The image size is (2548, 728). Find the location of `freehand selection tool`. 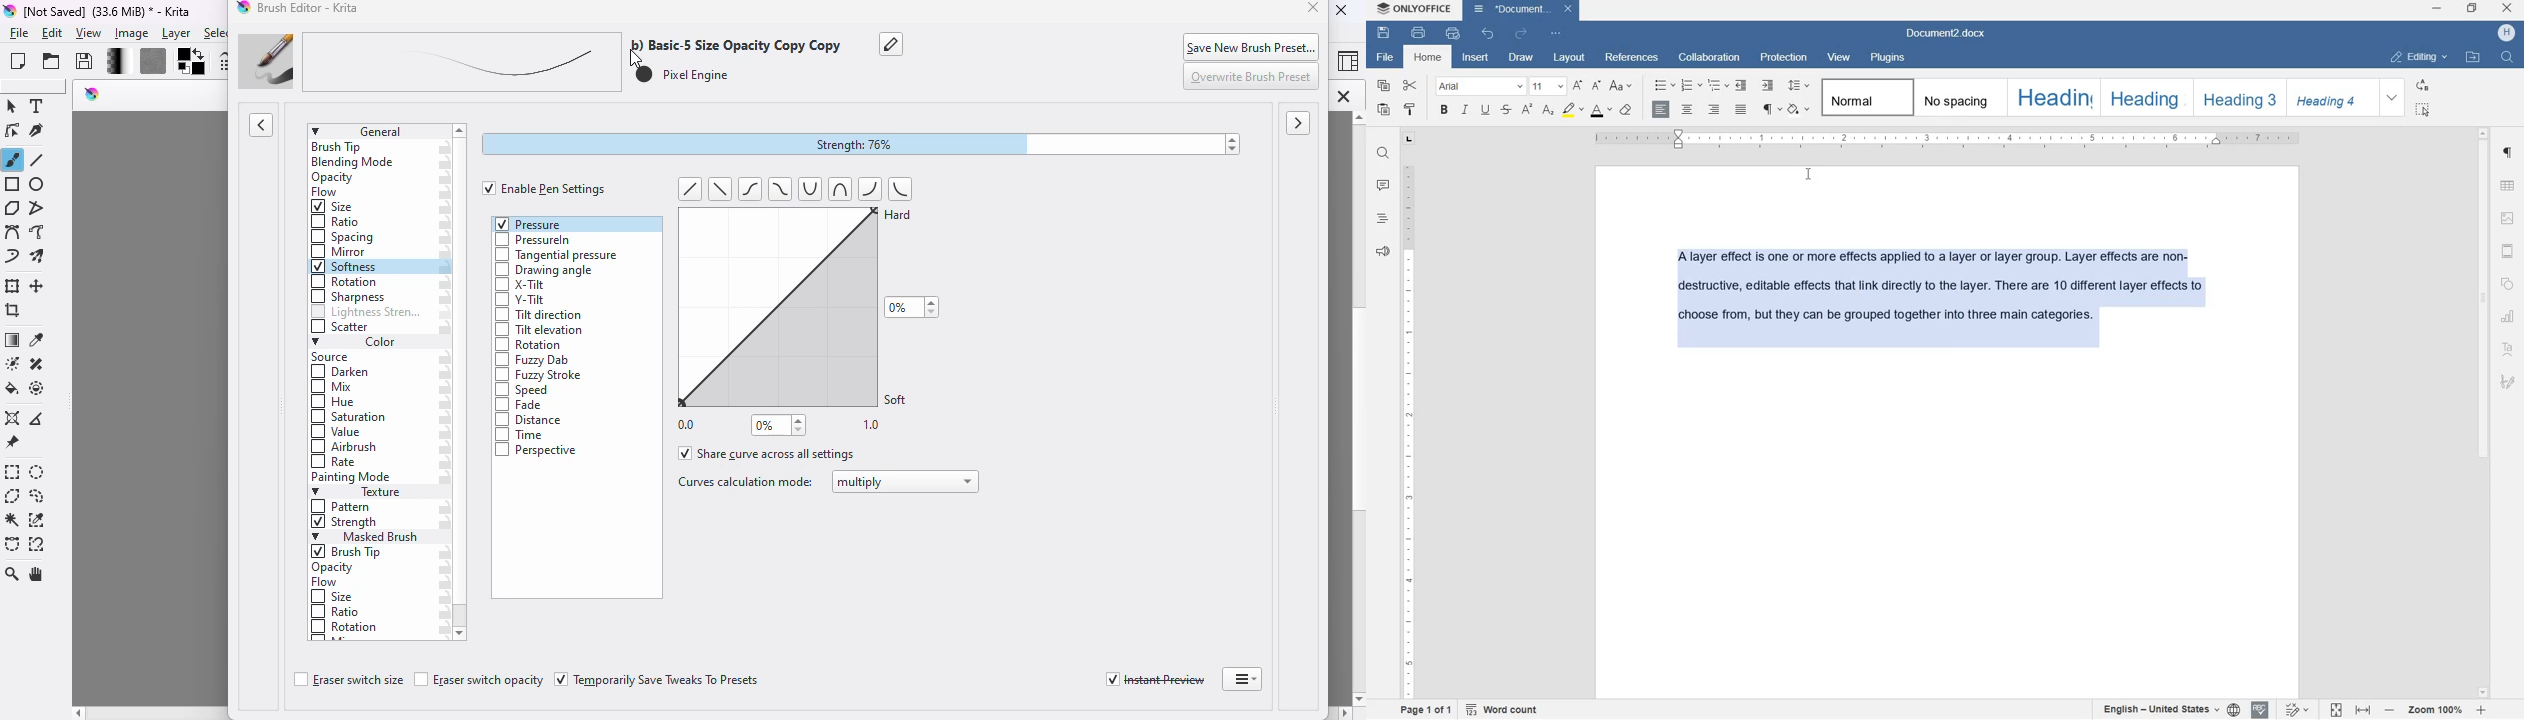

freehand selection tool is located at coordinates (37, 496).